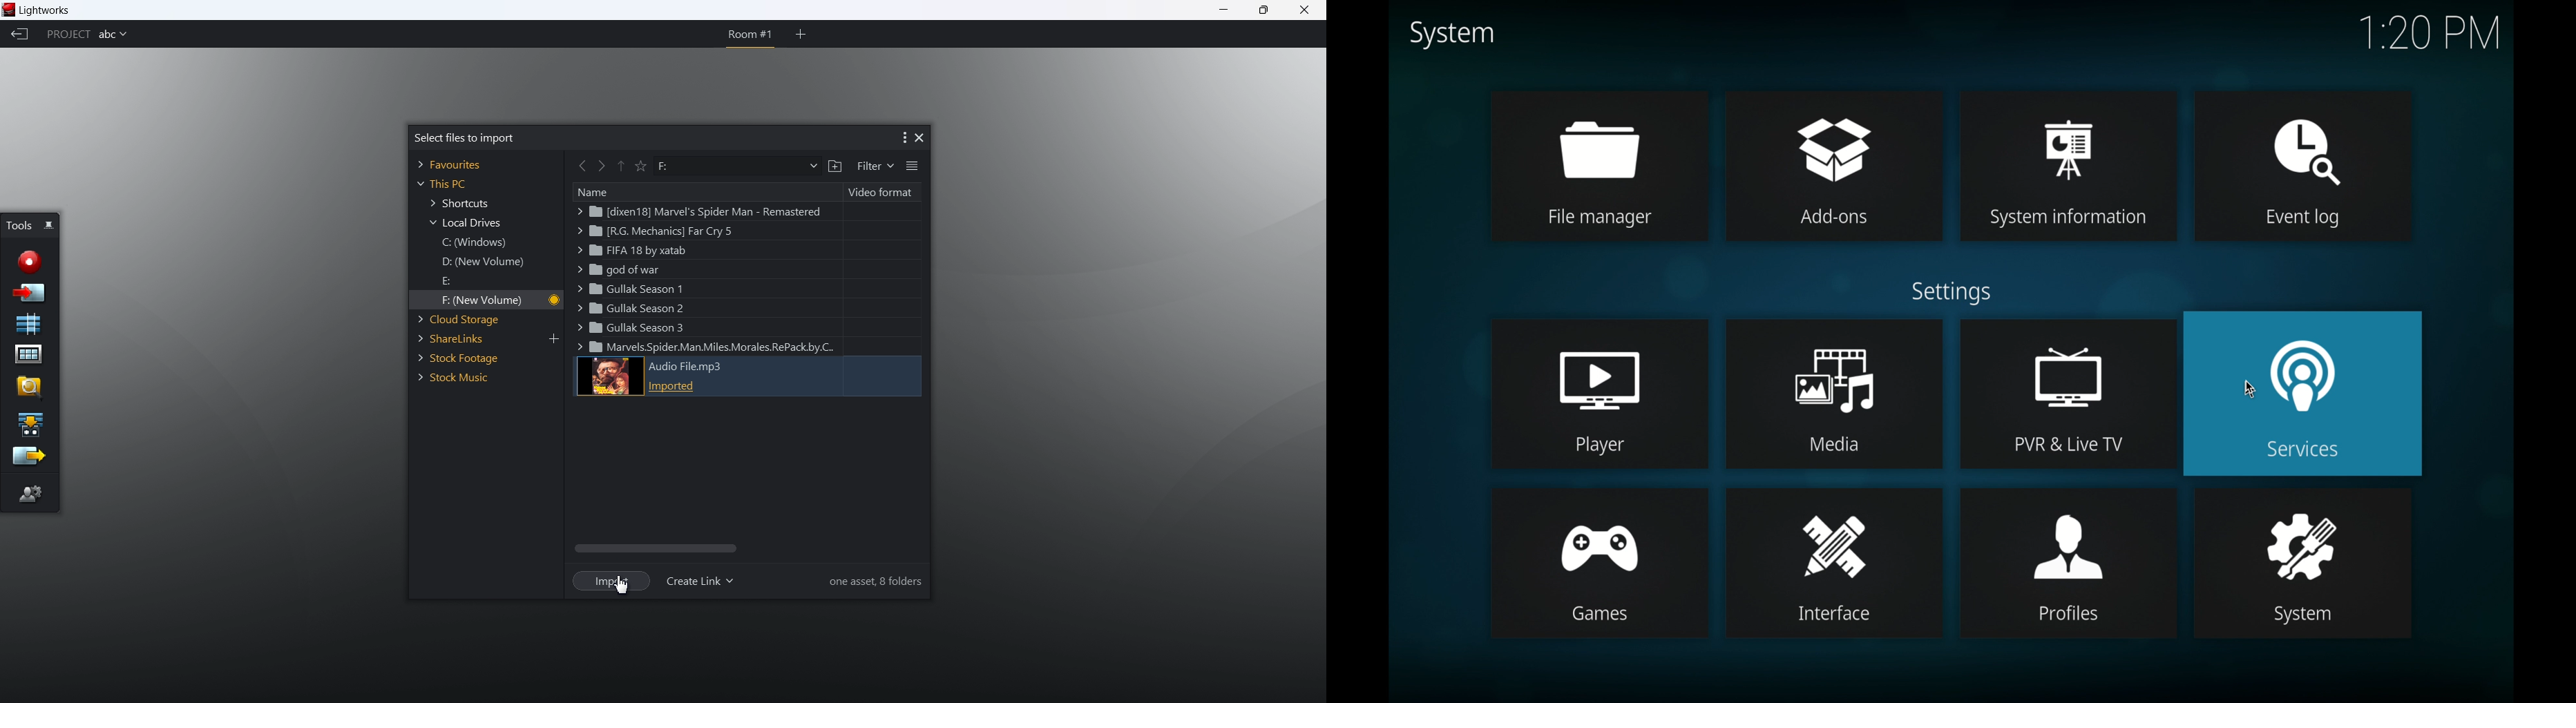 The image size is (2576, 728). I want to click on gullak season 1, so click(630, 290).